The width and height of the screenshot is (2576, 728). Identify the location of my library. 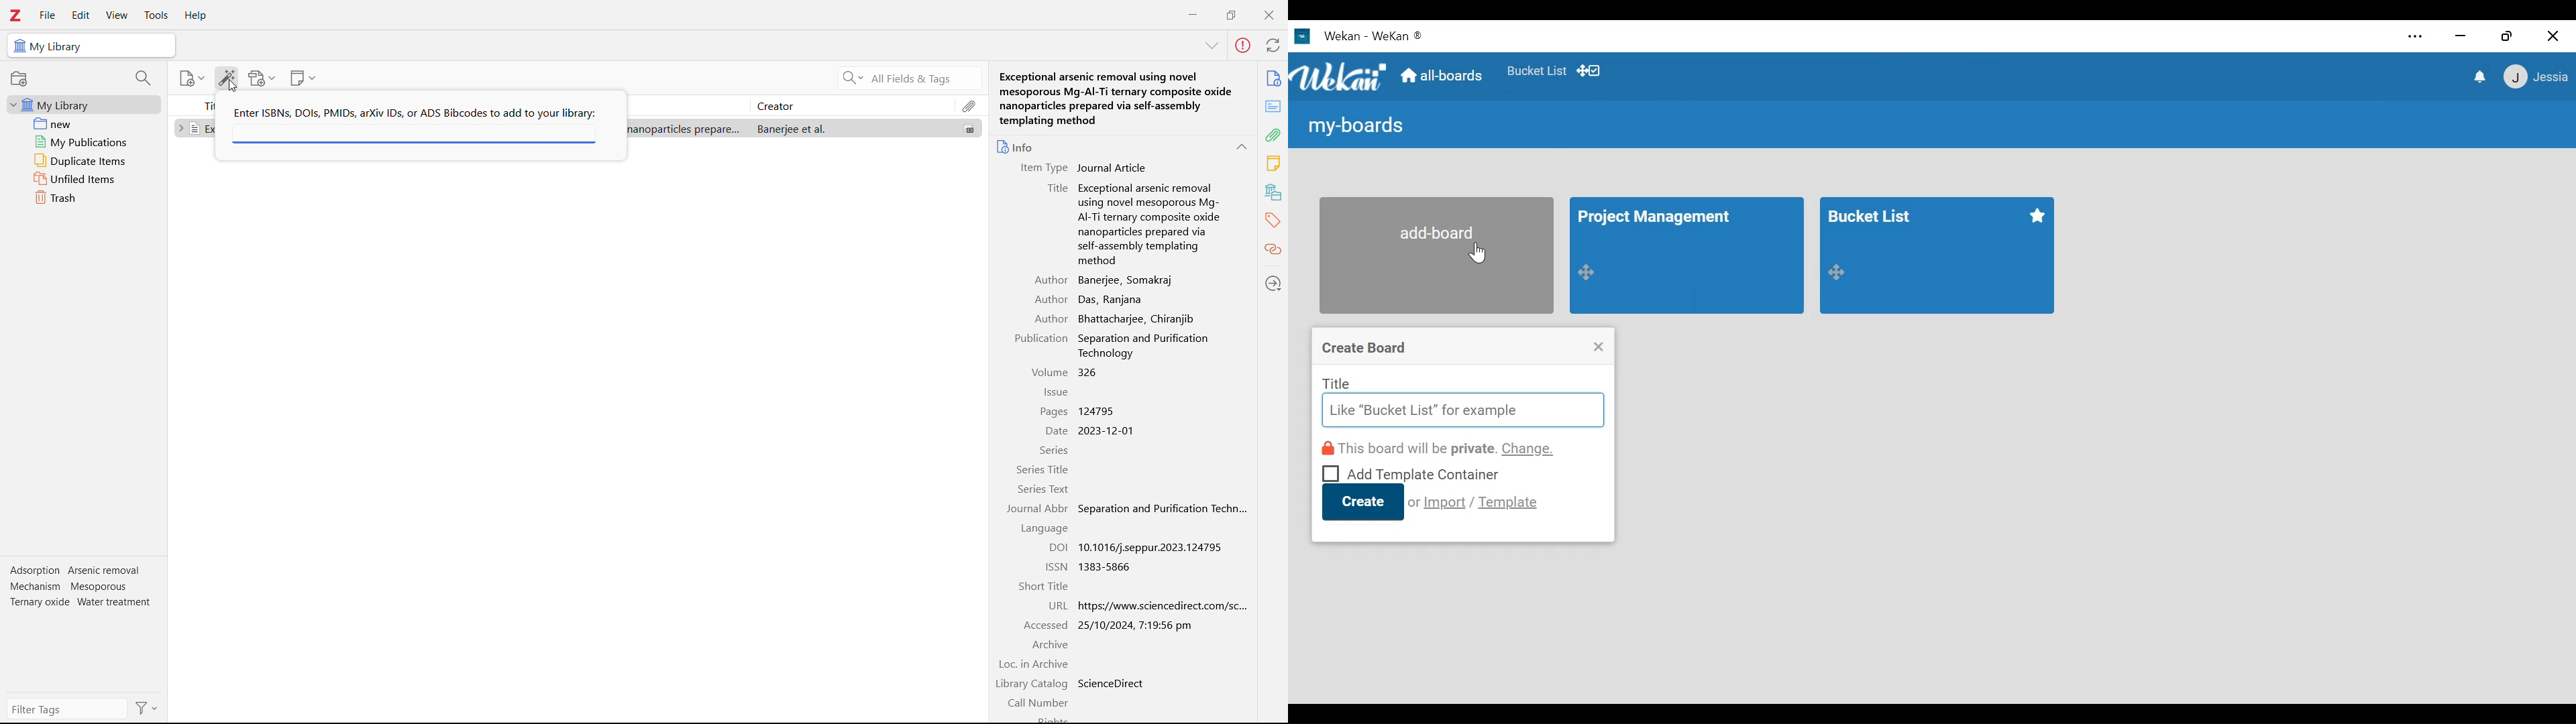
(84, 104).